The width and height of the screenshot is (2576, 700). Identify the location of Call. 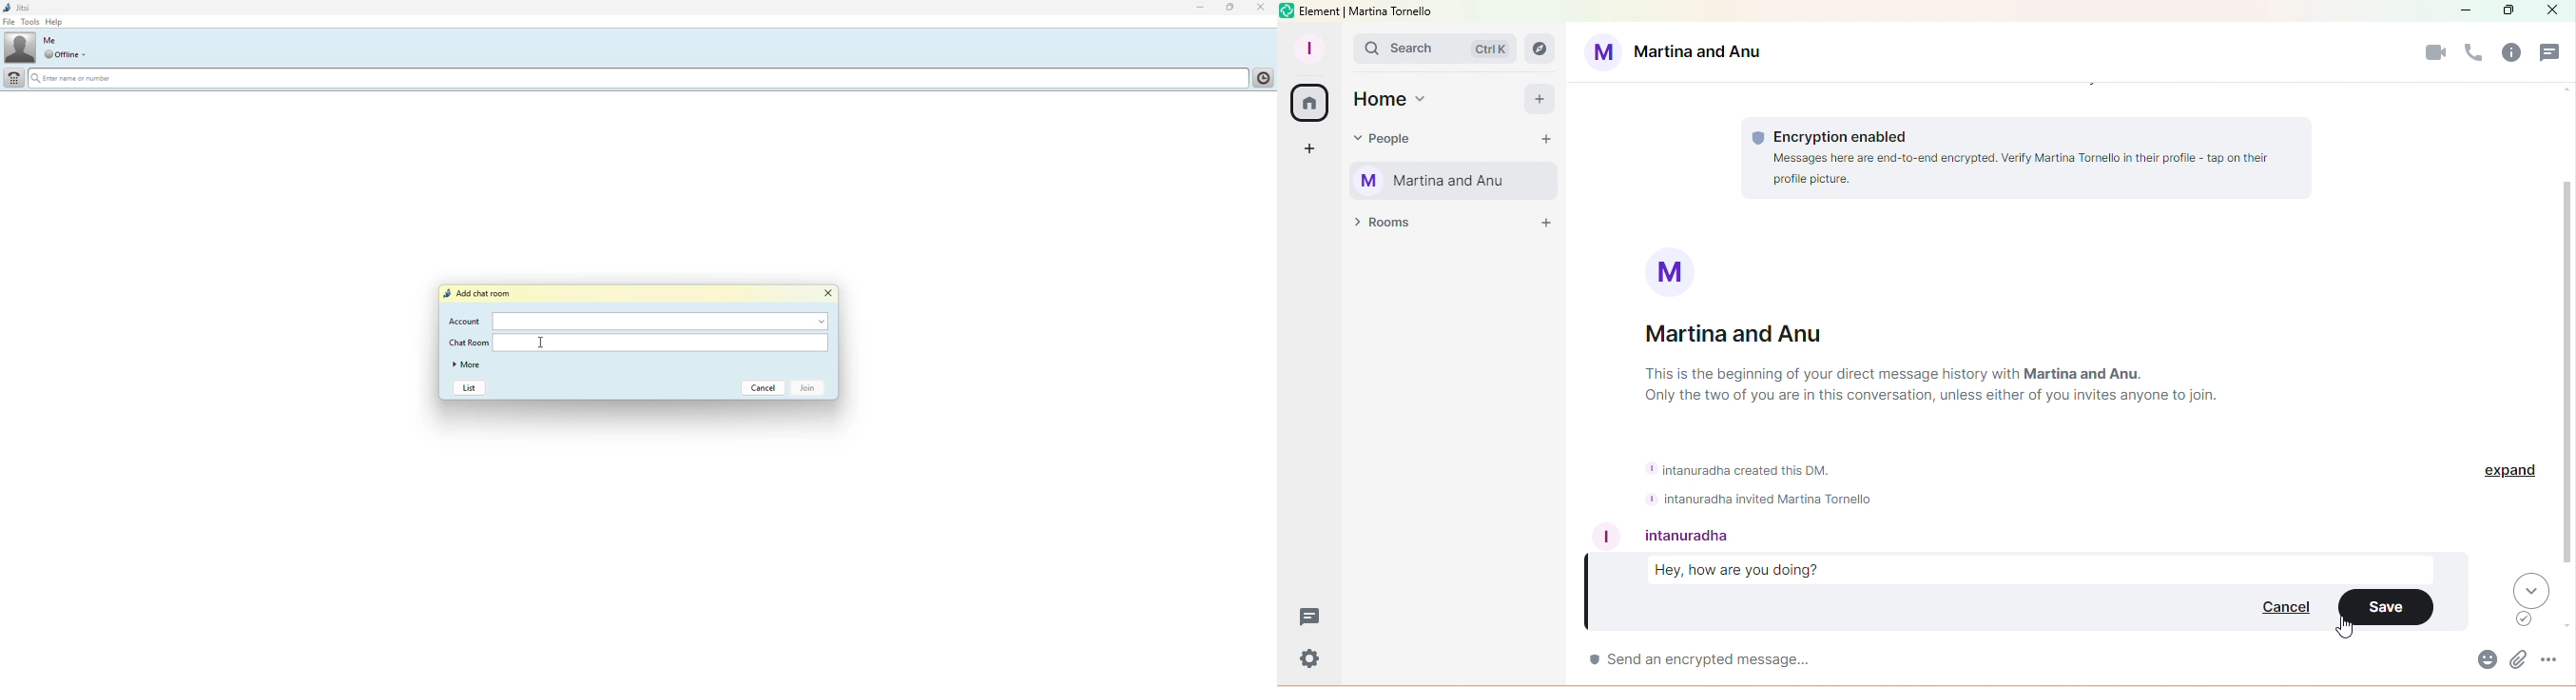
(2475, 53).